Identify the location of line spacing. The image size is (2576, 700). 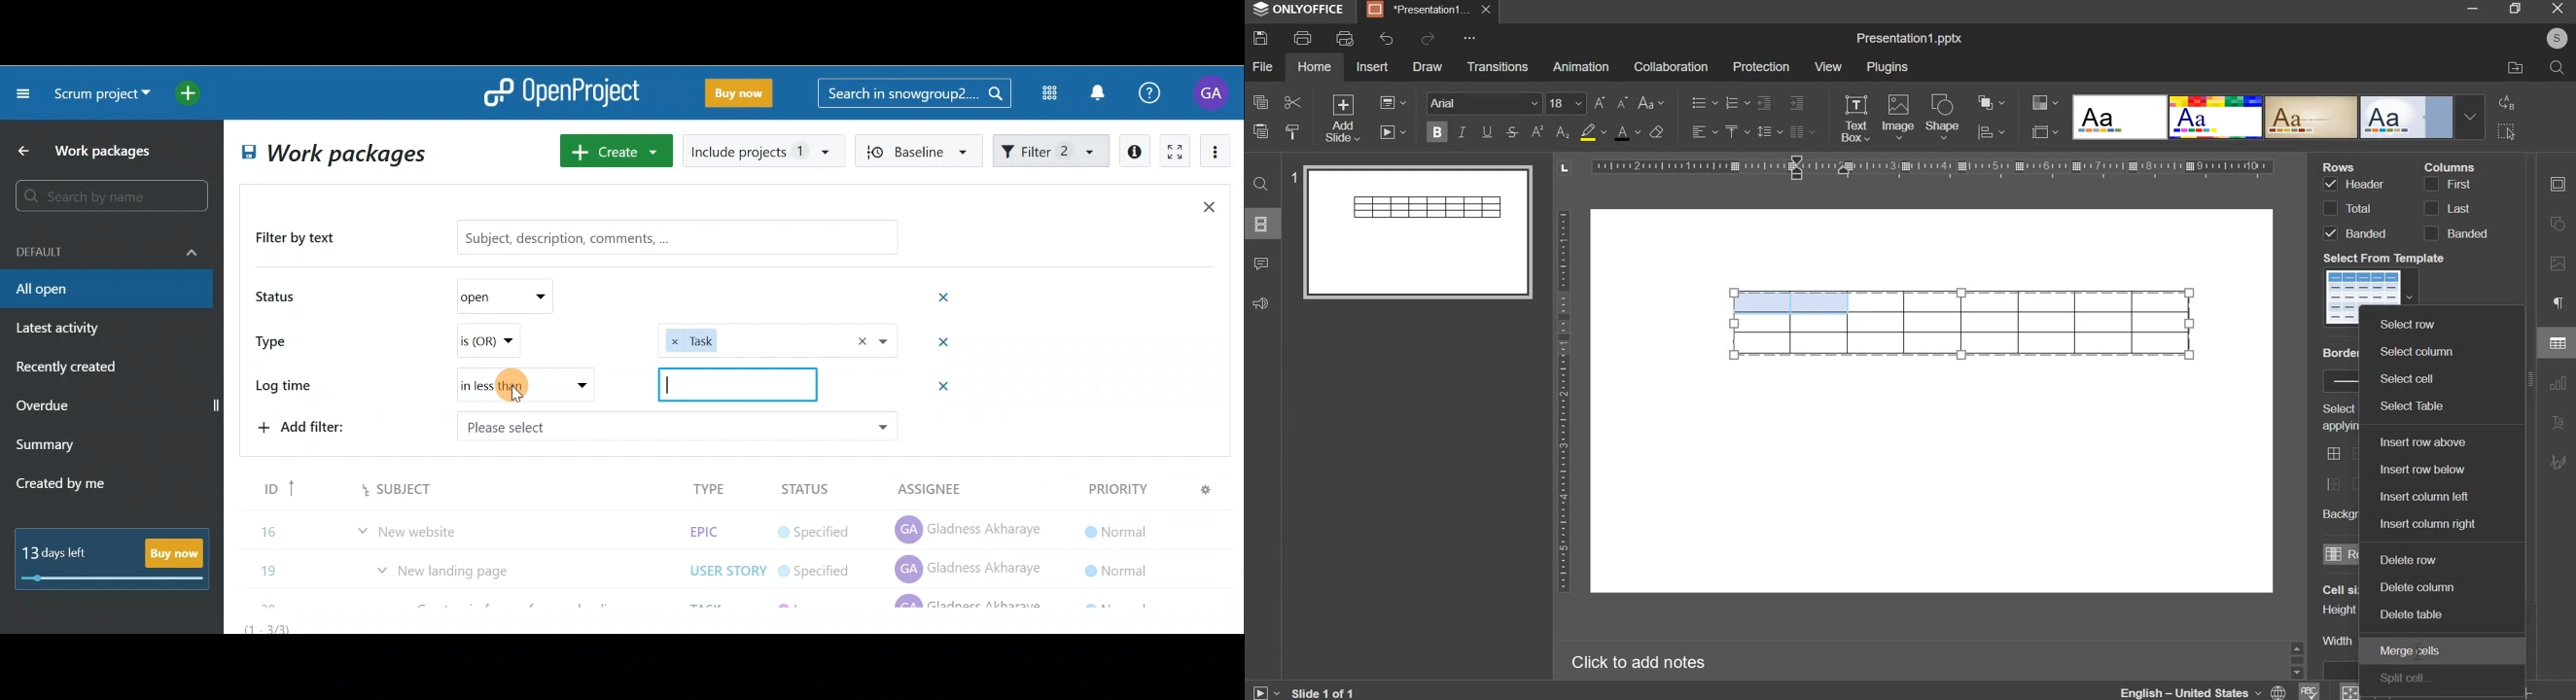
(1768, 132).